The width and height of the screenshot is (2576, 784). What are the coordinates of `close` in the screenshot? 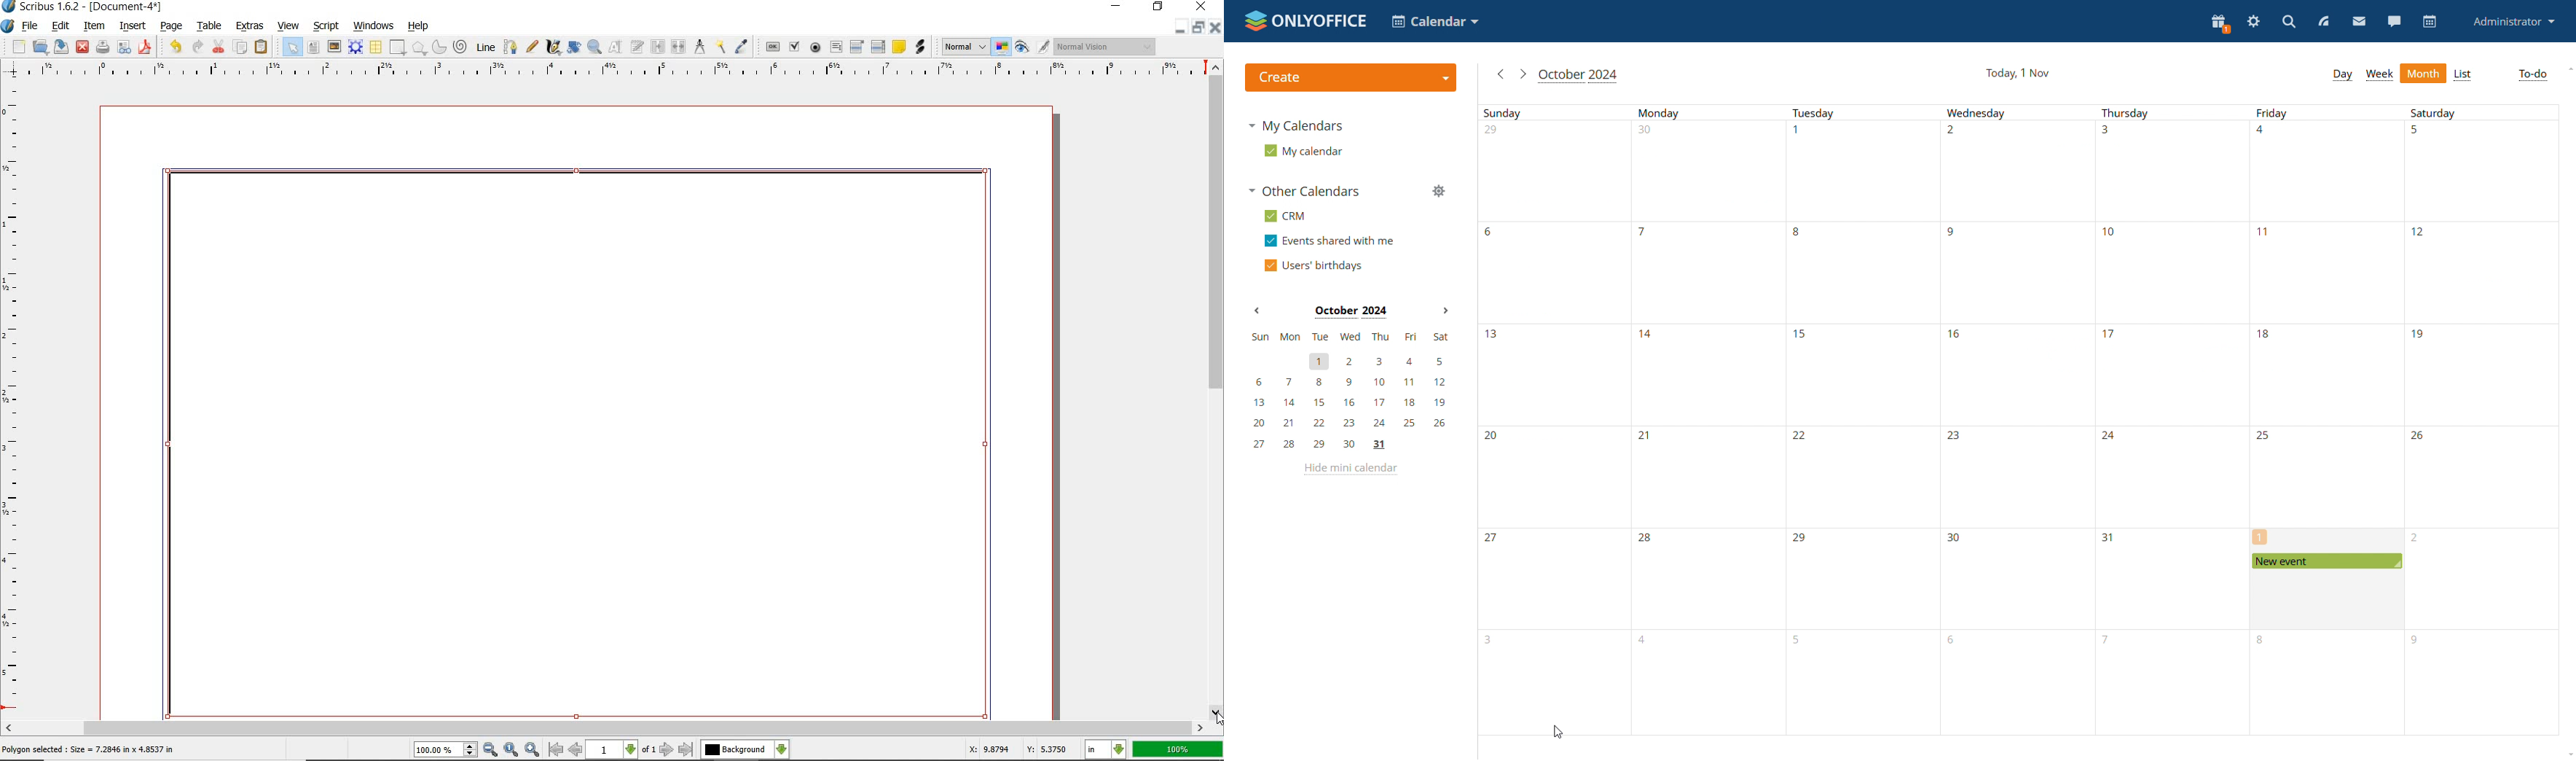 It's located at (82, 47).